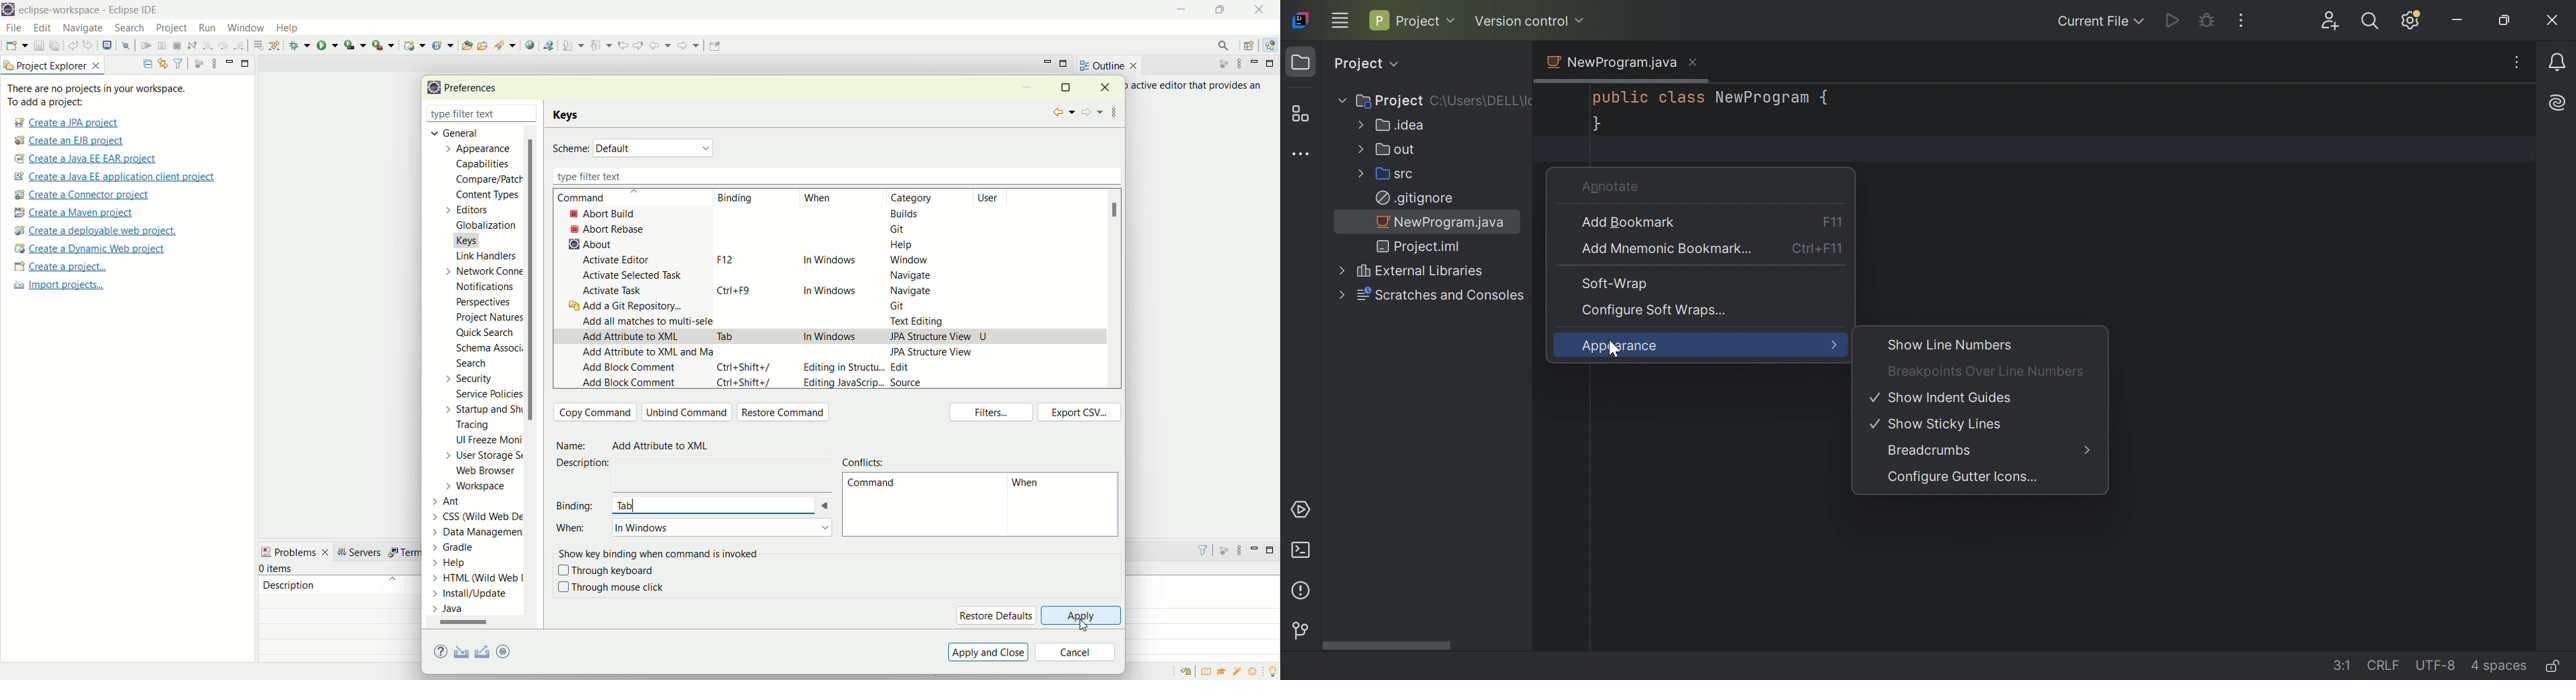 Image resolution: width=2576 pixels, height=700 pixels. What do you see at coordinates (587, 244) in the screenshot?
I see `about` at bounding box center [587, 244].